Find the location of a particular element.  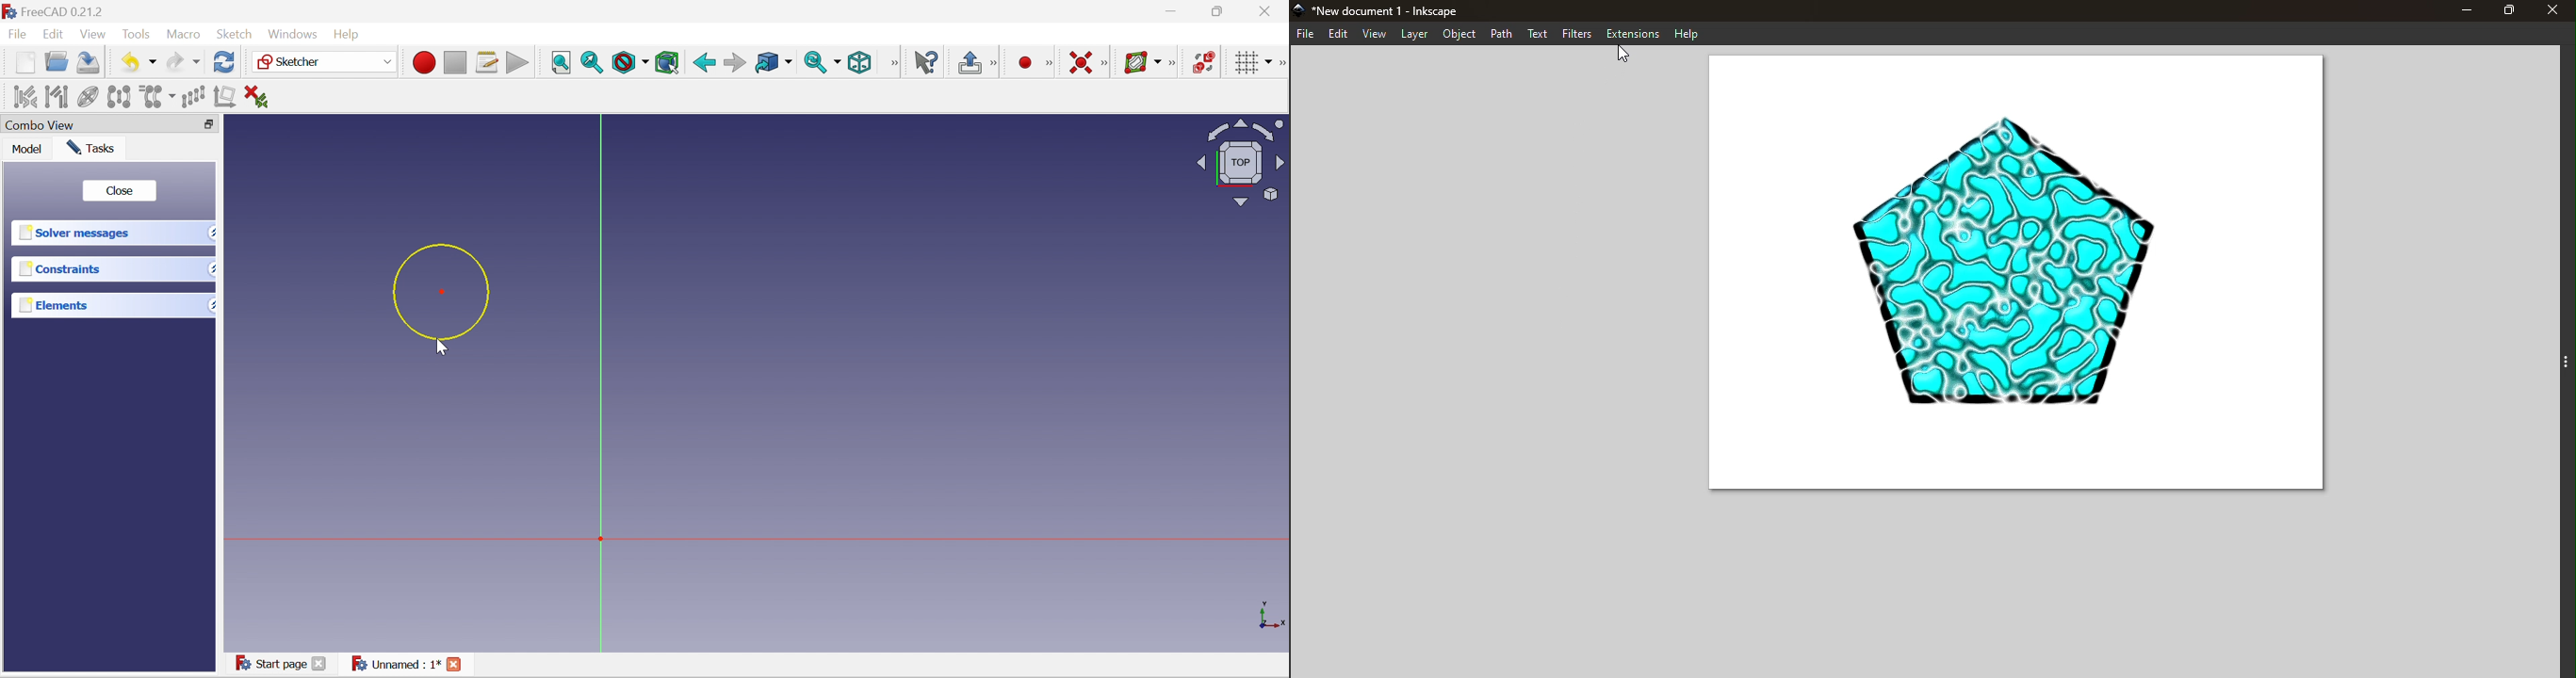

Clone is located at coordinates (88, 97).